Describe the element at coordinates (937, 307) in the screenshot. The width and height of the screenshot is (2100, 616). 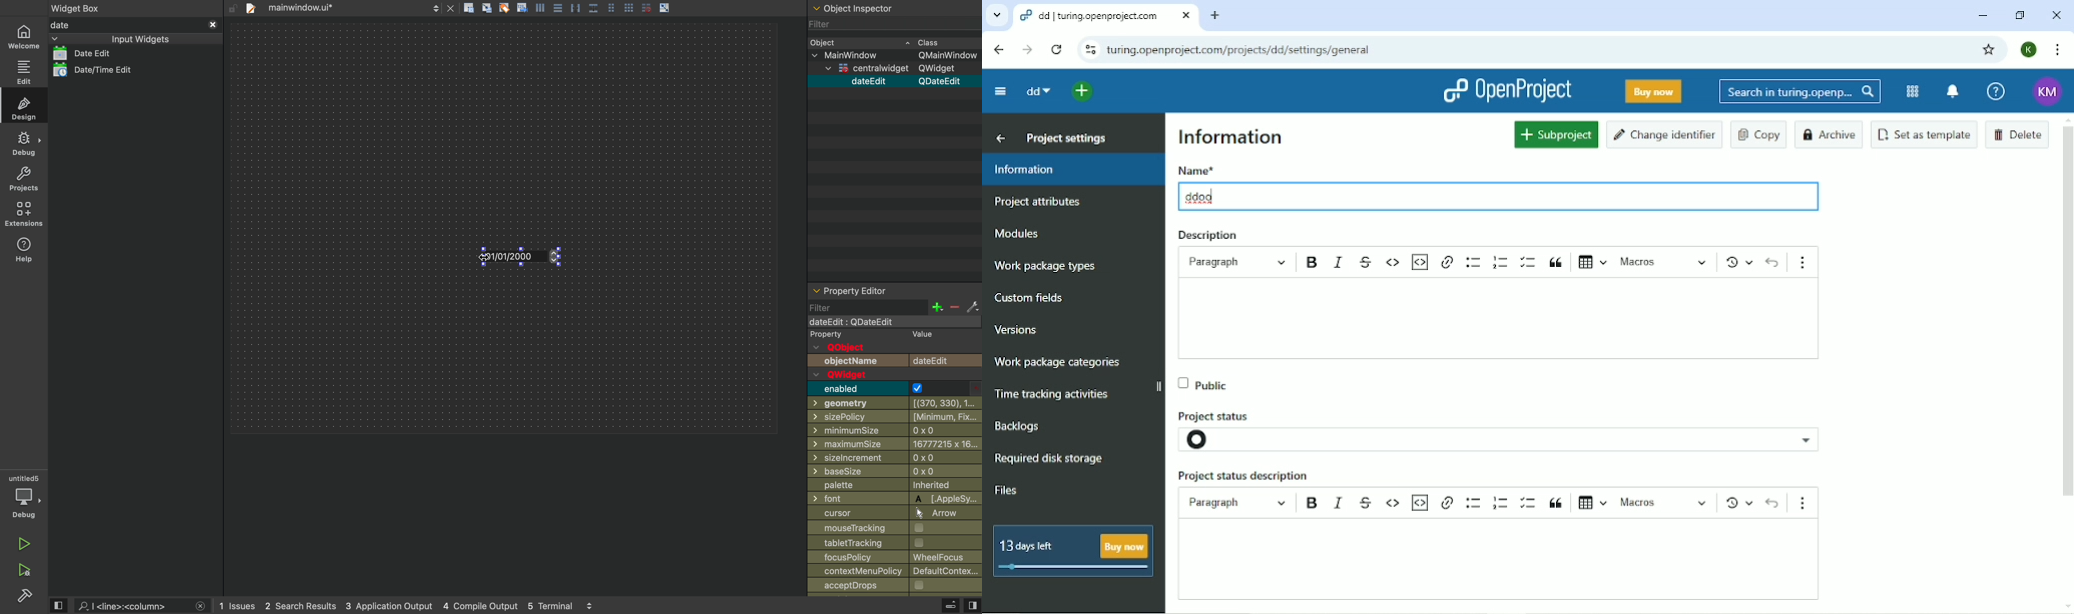
I see `plus` at that location.